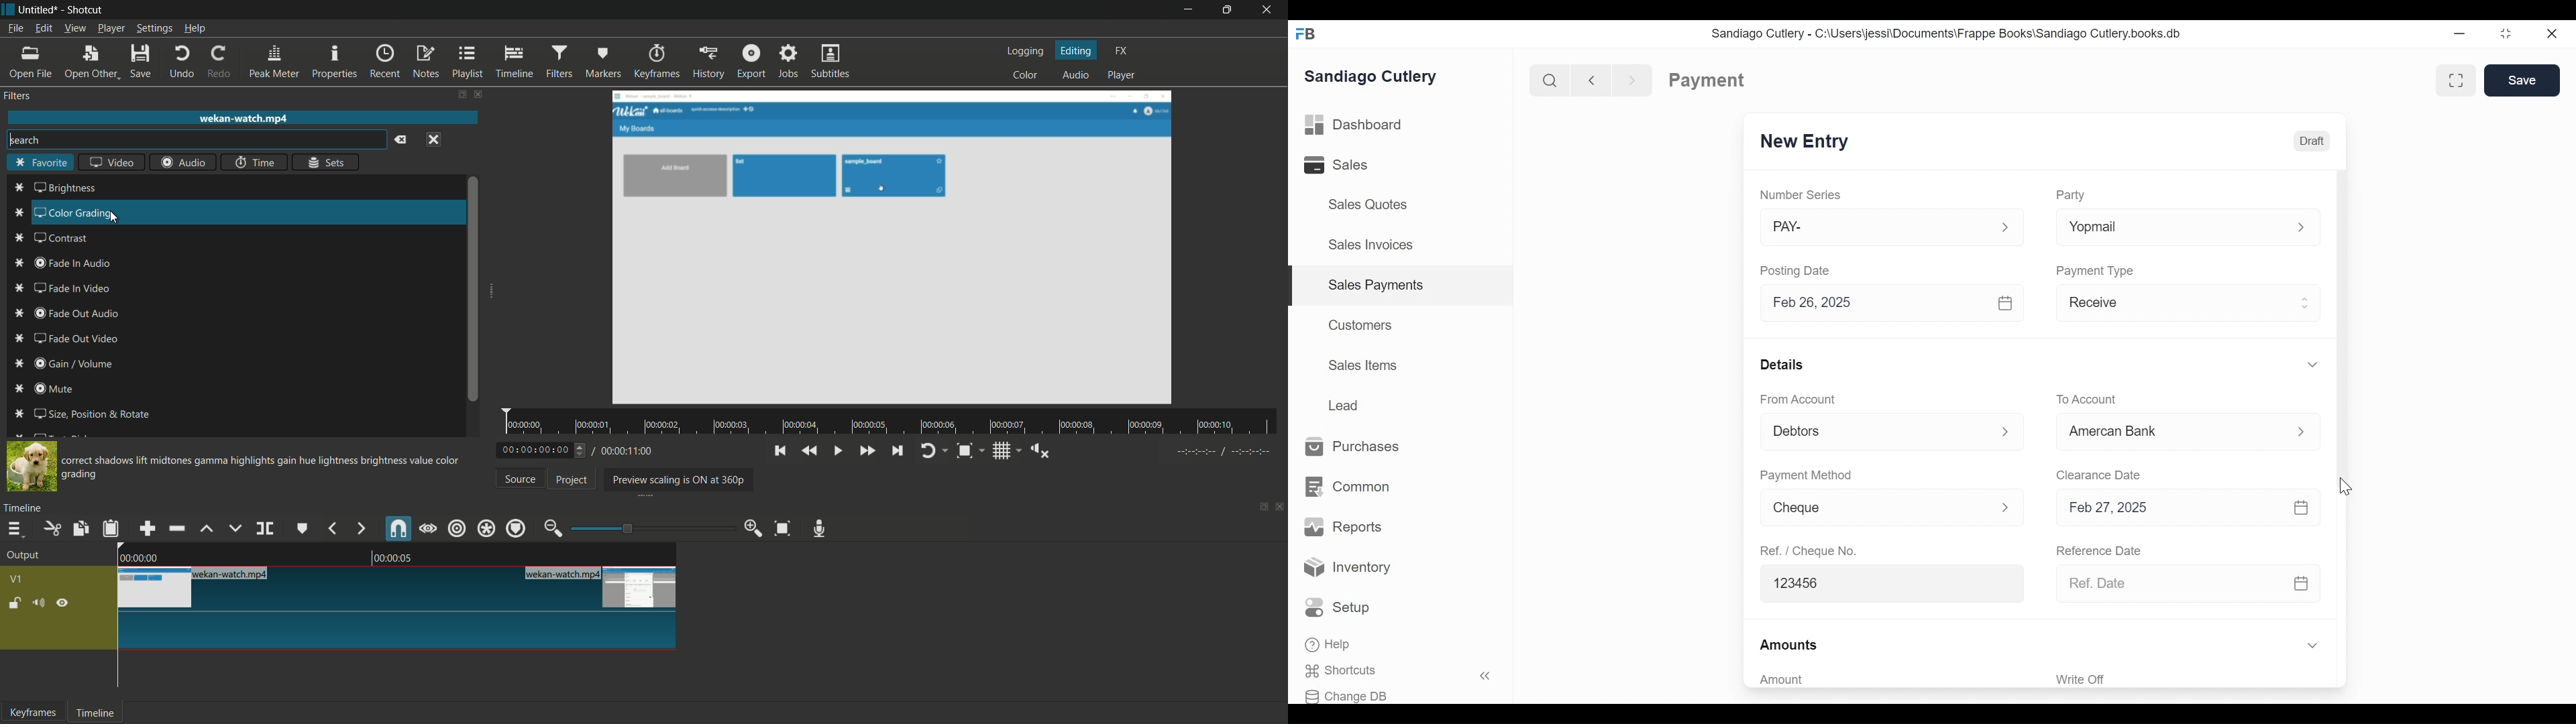  I want to click on adjustment bar, so click(647, 528).